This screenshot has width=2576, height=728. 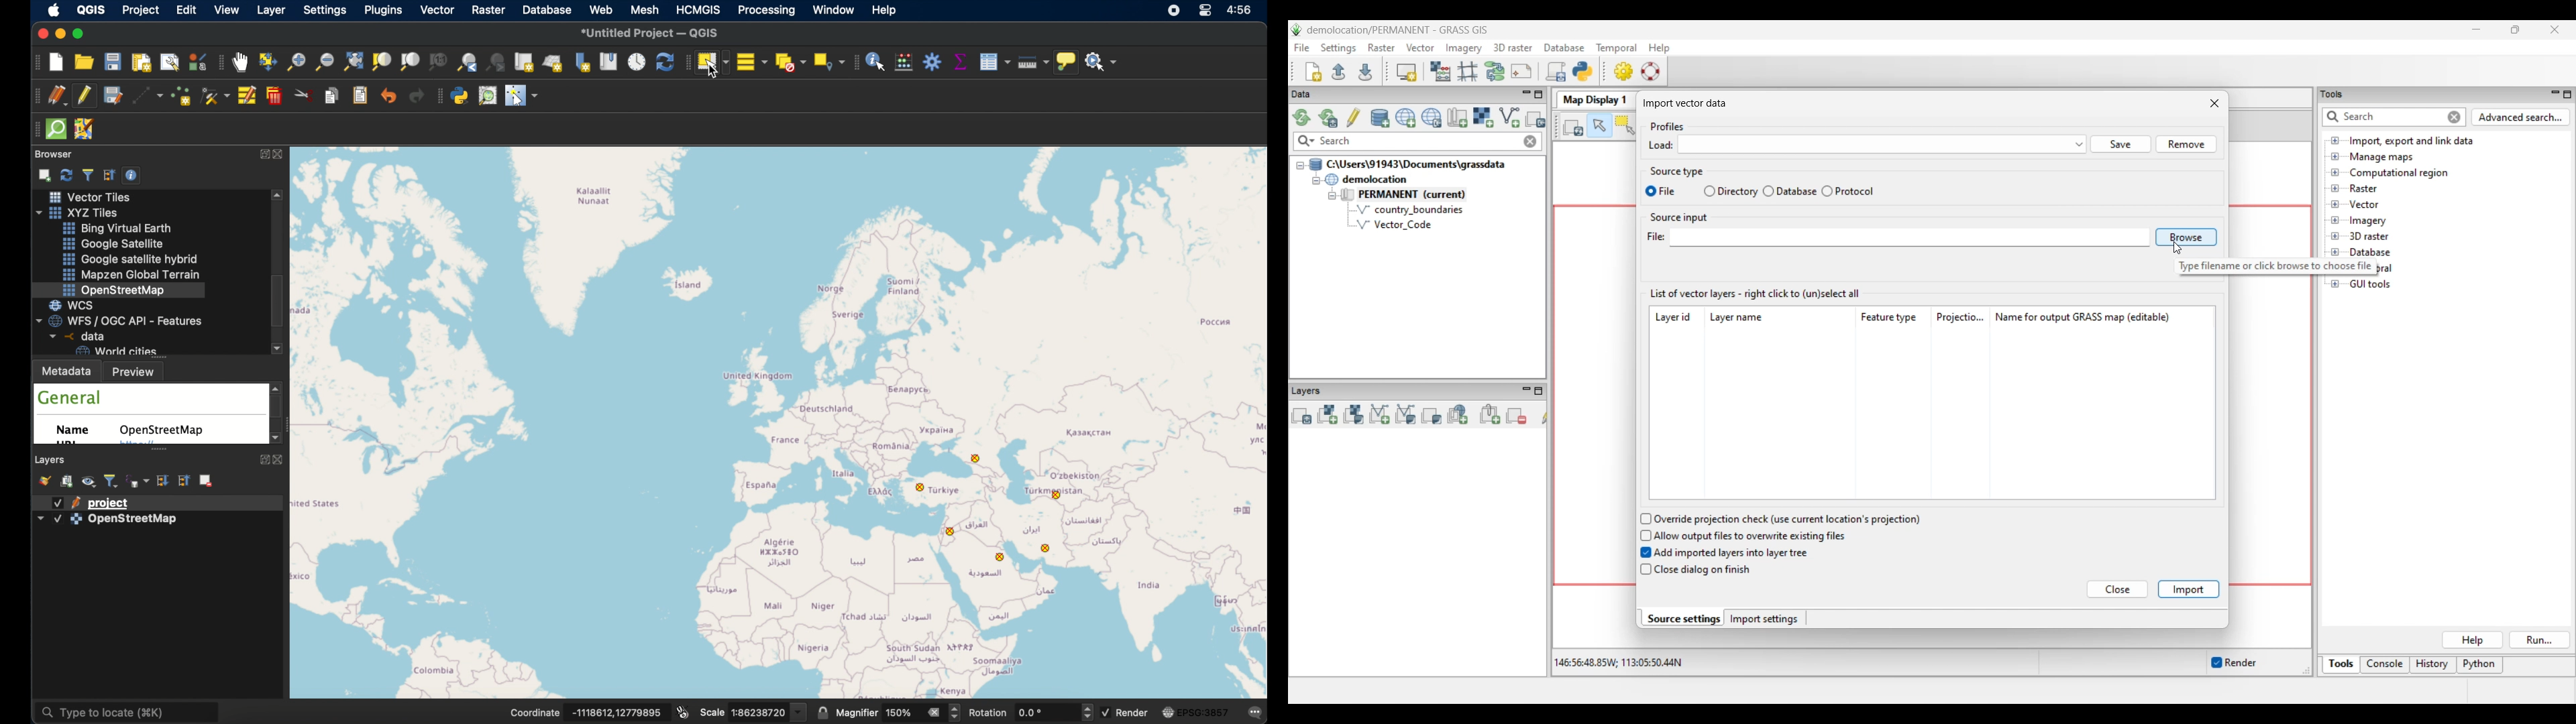 What do you see at coordinates (437, 11) in the screenshot?
I see `vector` at bounding box center [437, 11].